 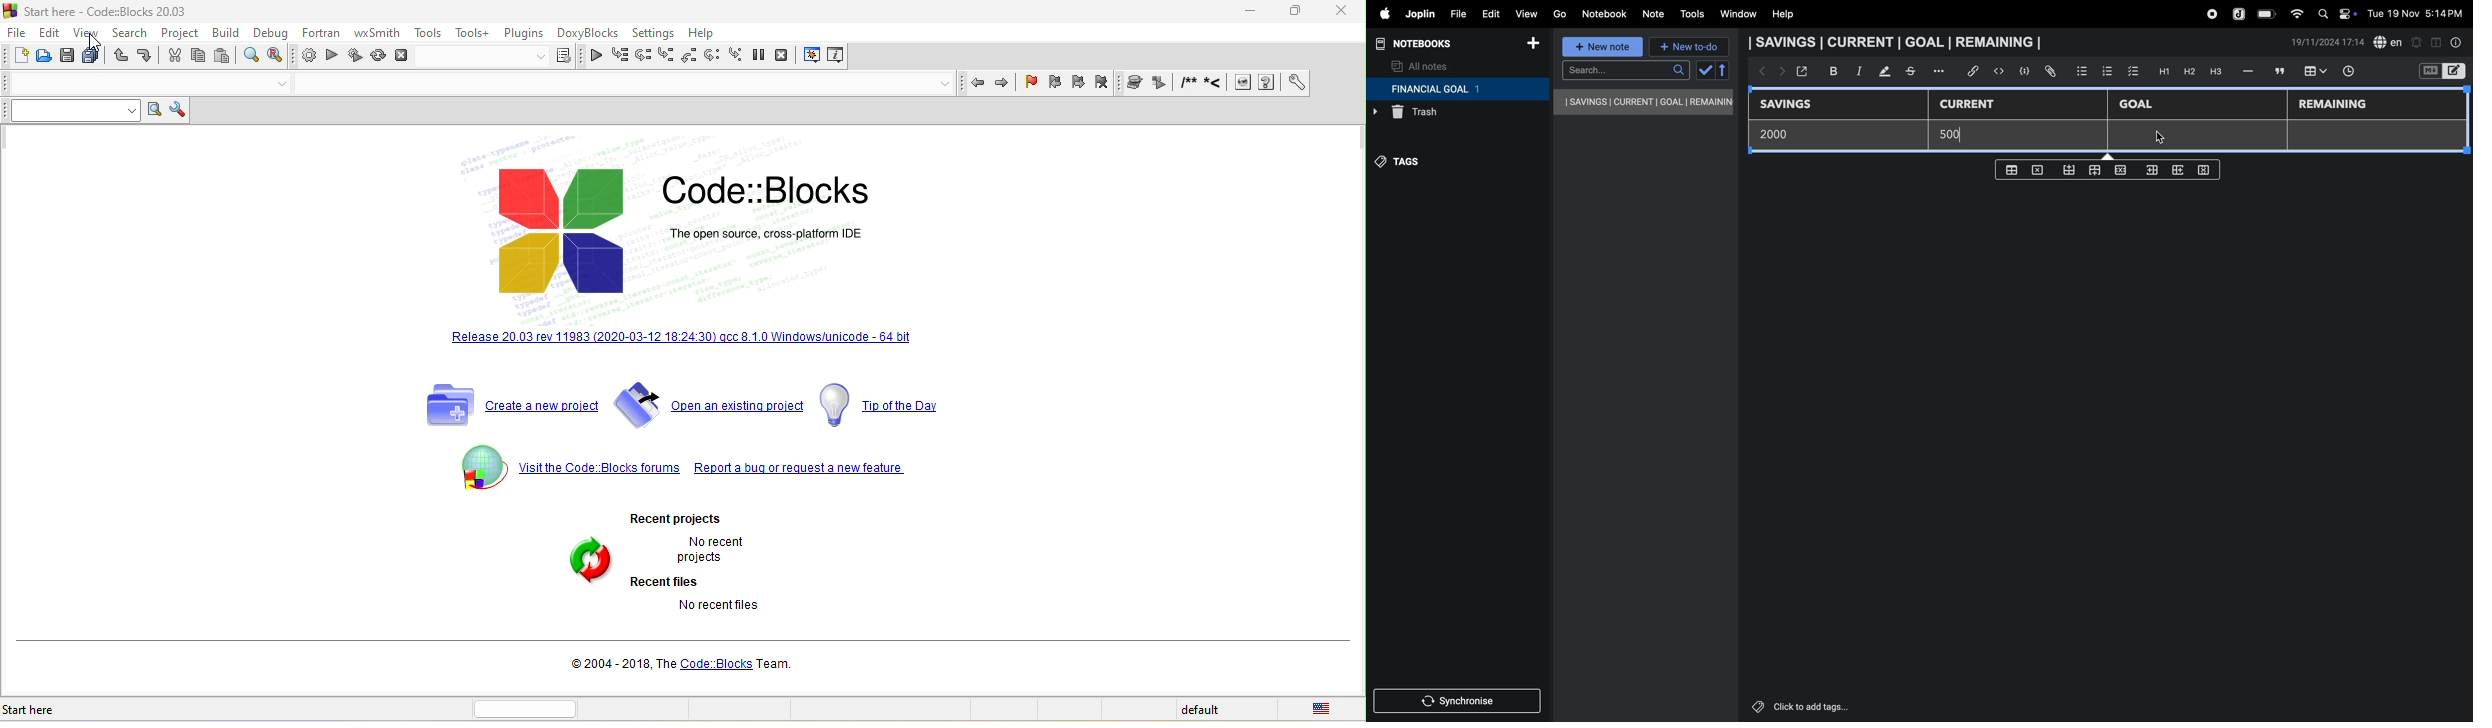 What do you see at coordinates (2049, 72) in the screenshot?
I see `attach file` at bounding box center [2049, 72].